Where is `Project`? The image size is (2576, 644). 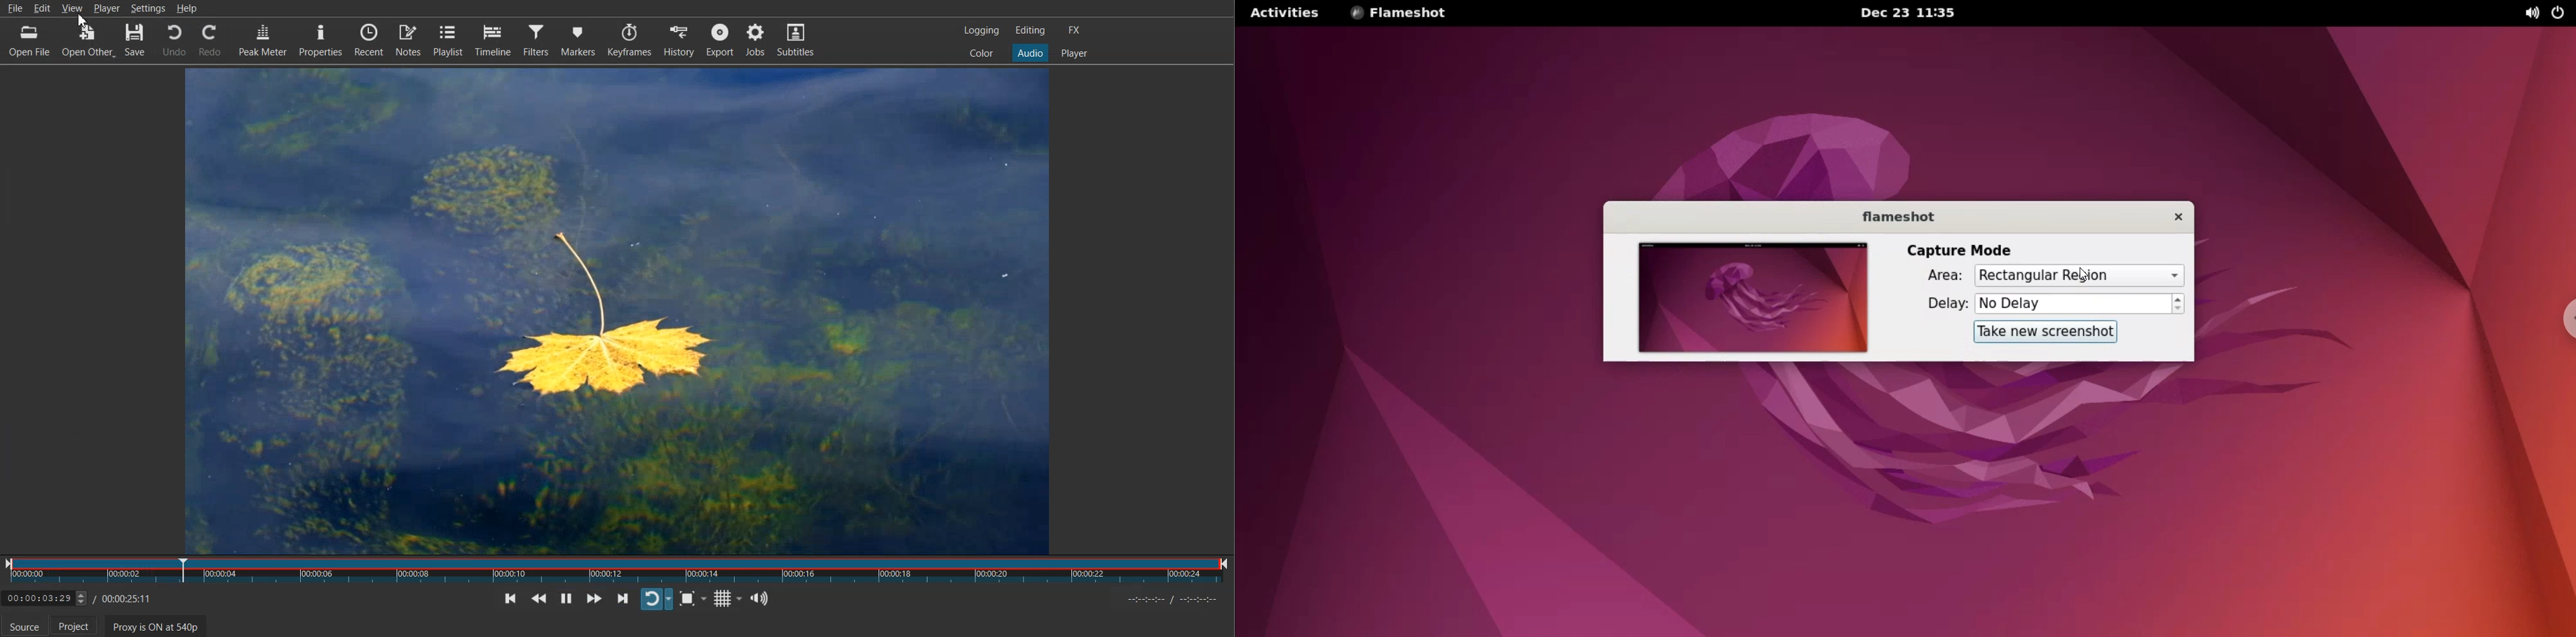 Project is located at coordinates (77, 625).